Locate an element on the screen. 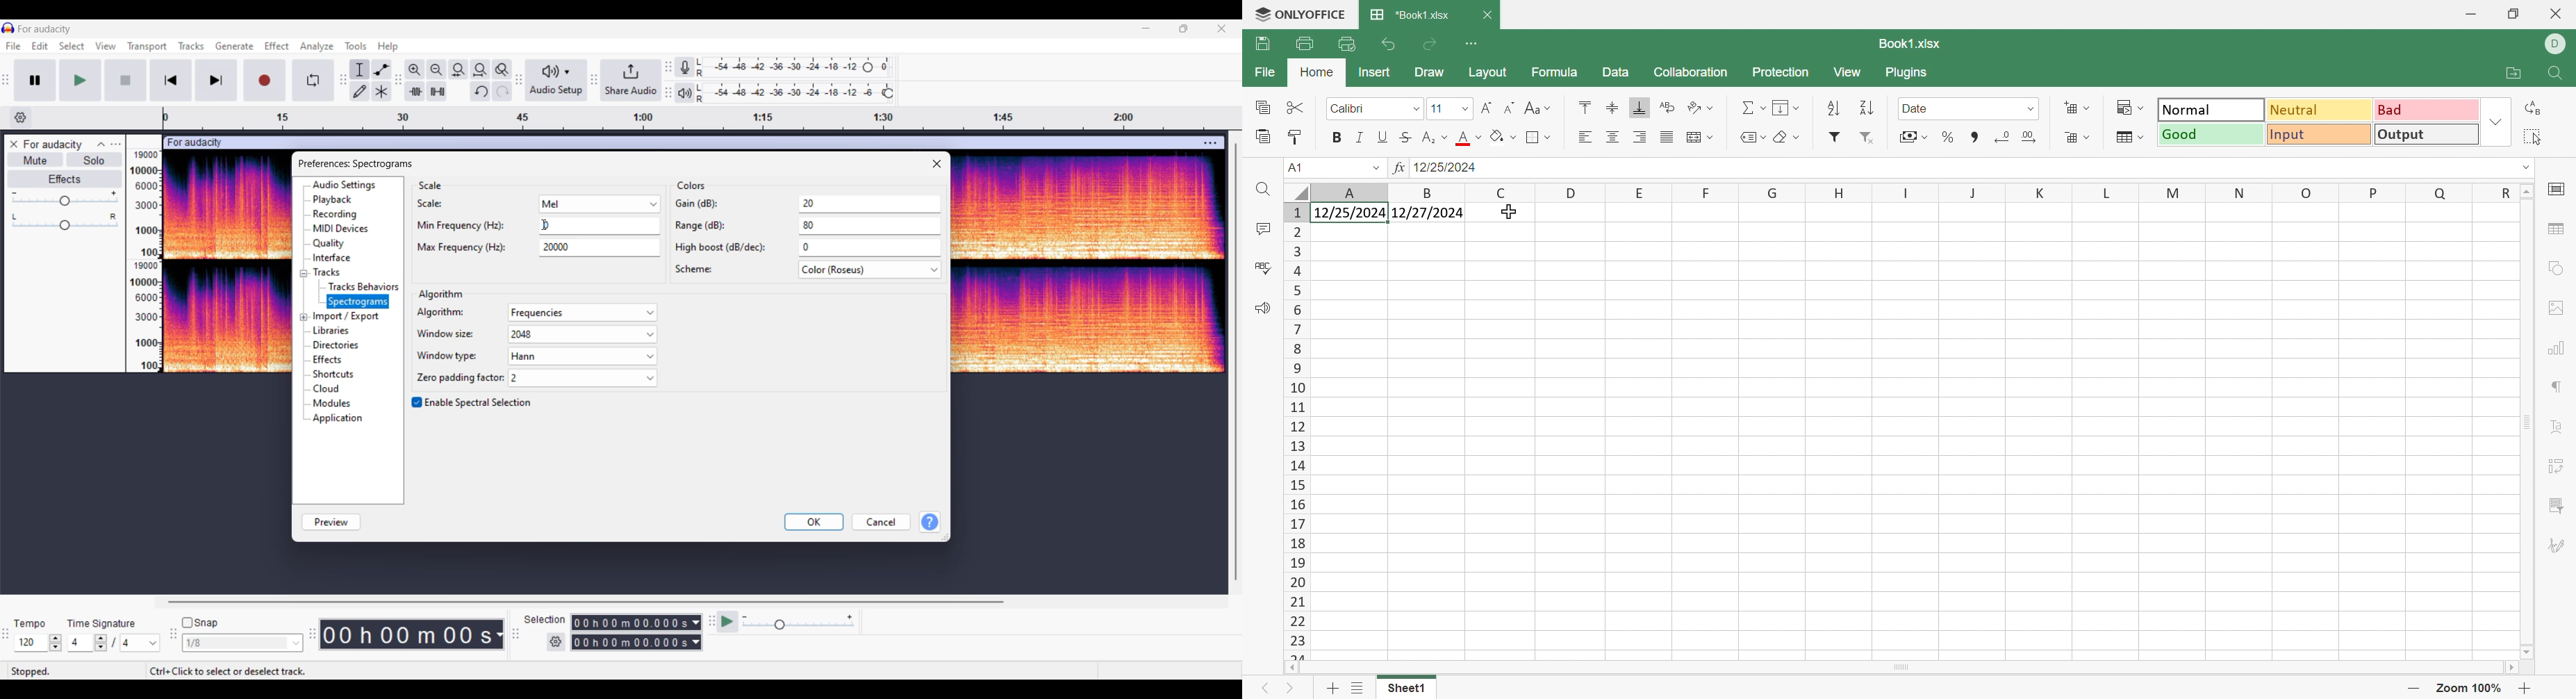 The height and width of the screenshot is (700, 2576). Scroll Right is located at coordinates (2508, 668).